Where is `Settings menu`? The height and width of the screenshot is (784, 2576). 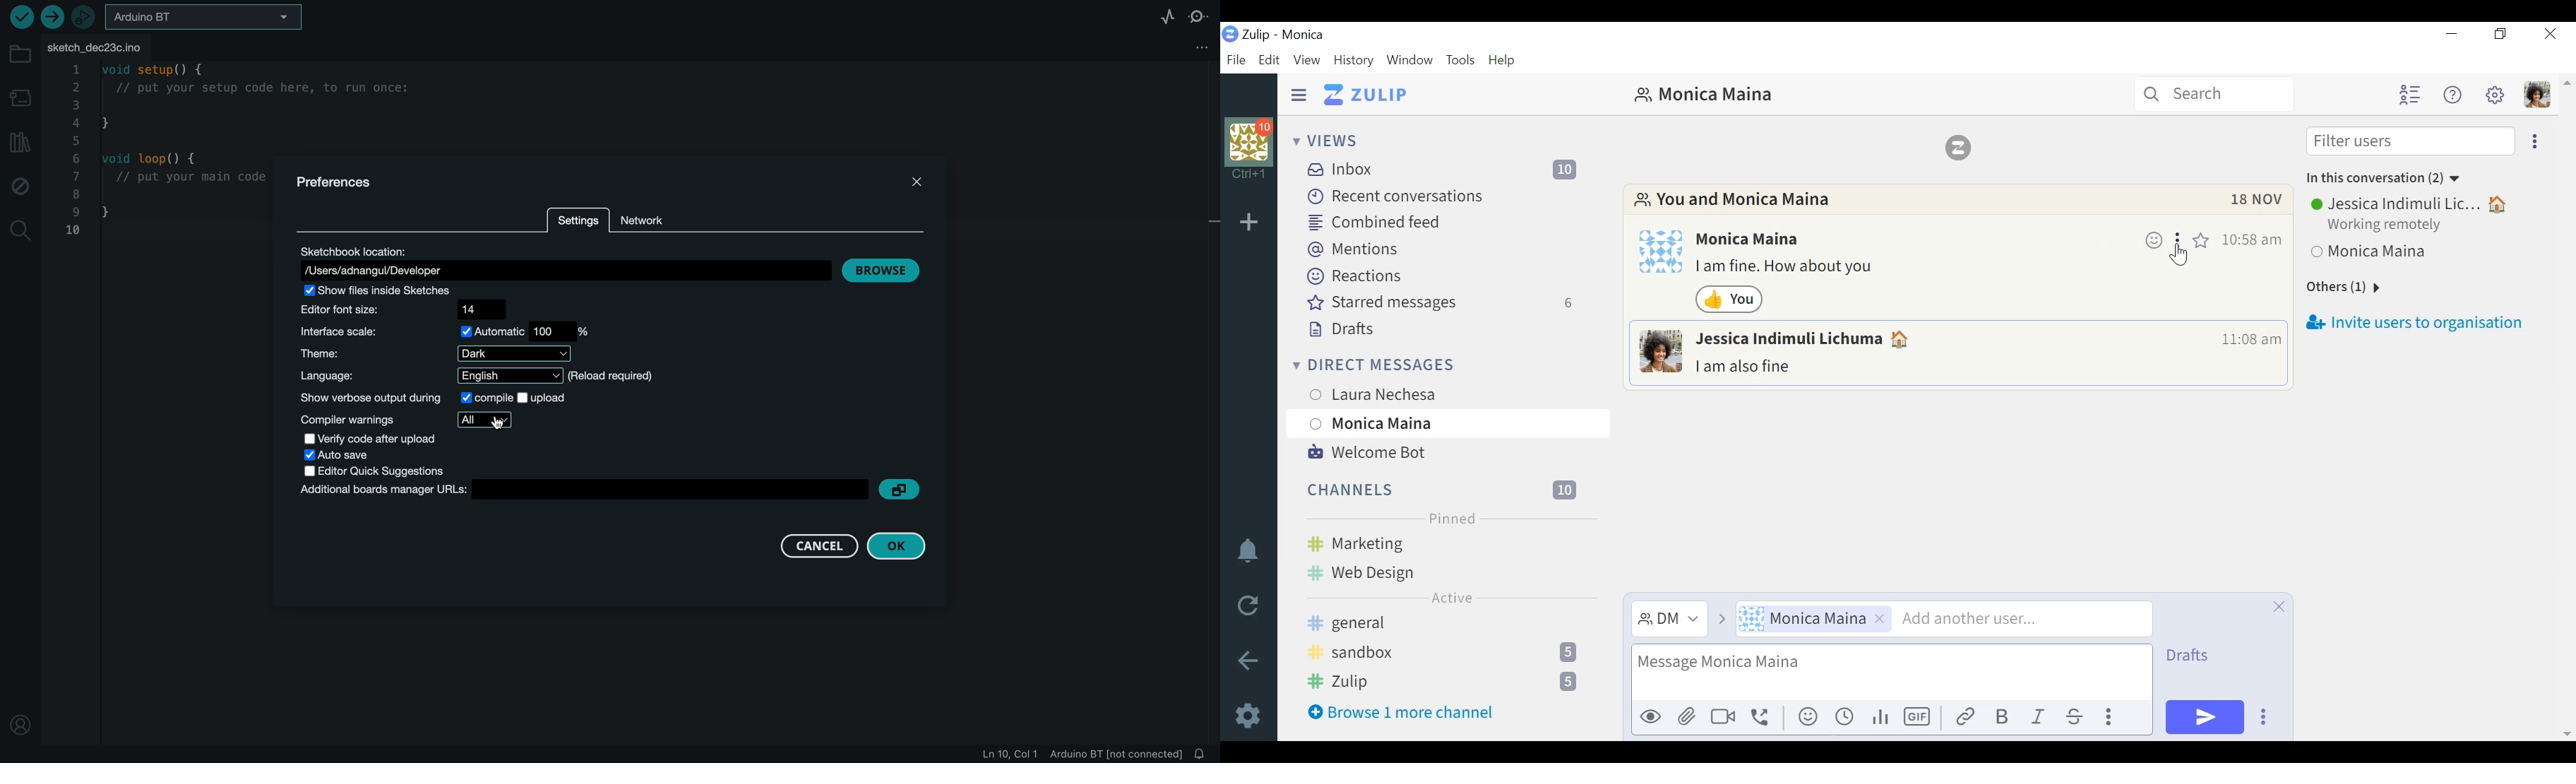 Settings menu is located at coordinates (2495, 95).